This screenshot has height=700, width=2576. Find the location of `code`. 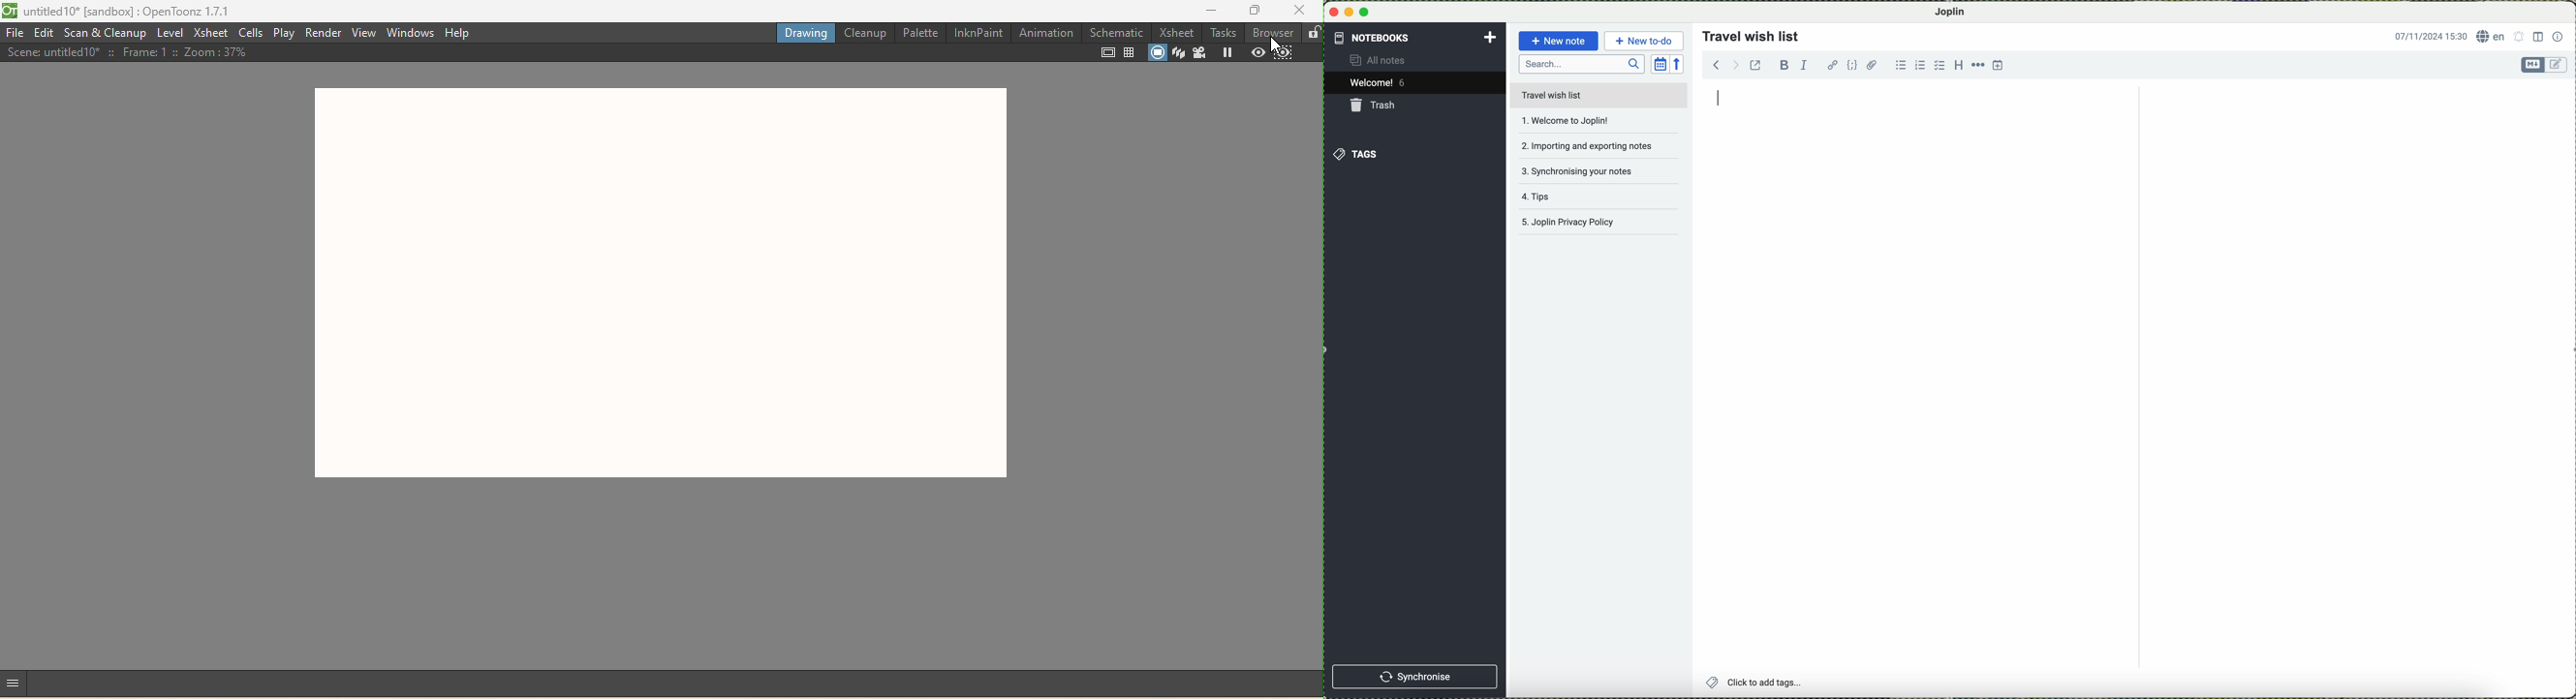

code is located at coordinates (1853, 65).